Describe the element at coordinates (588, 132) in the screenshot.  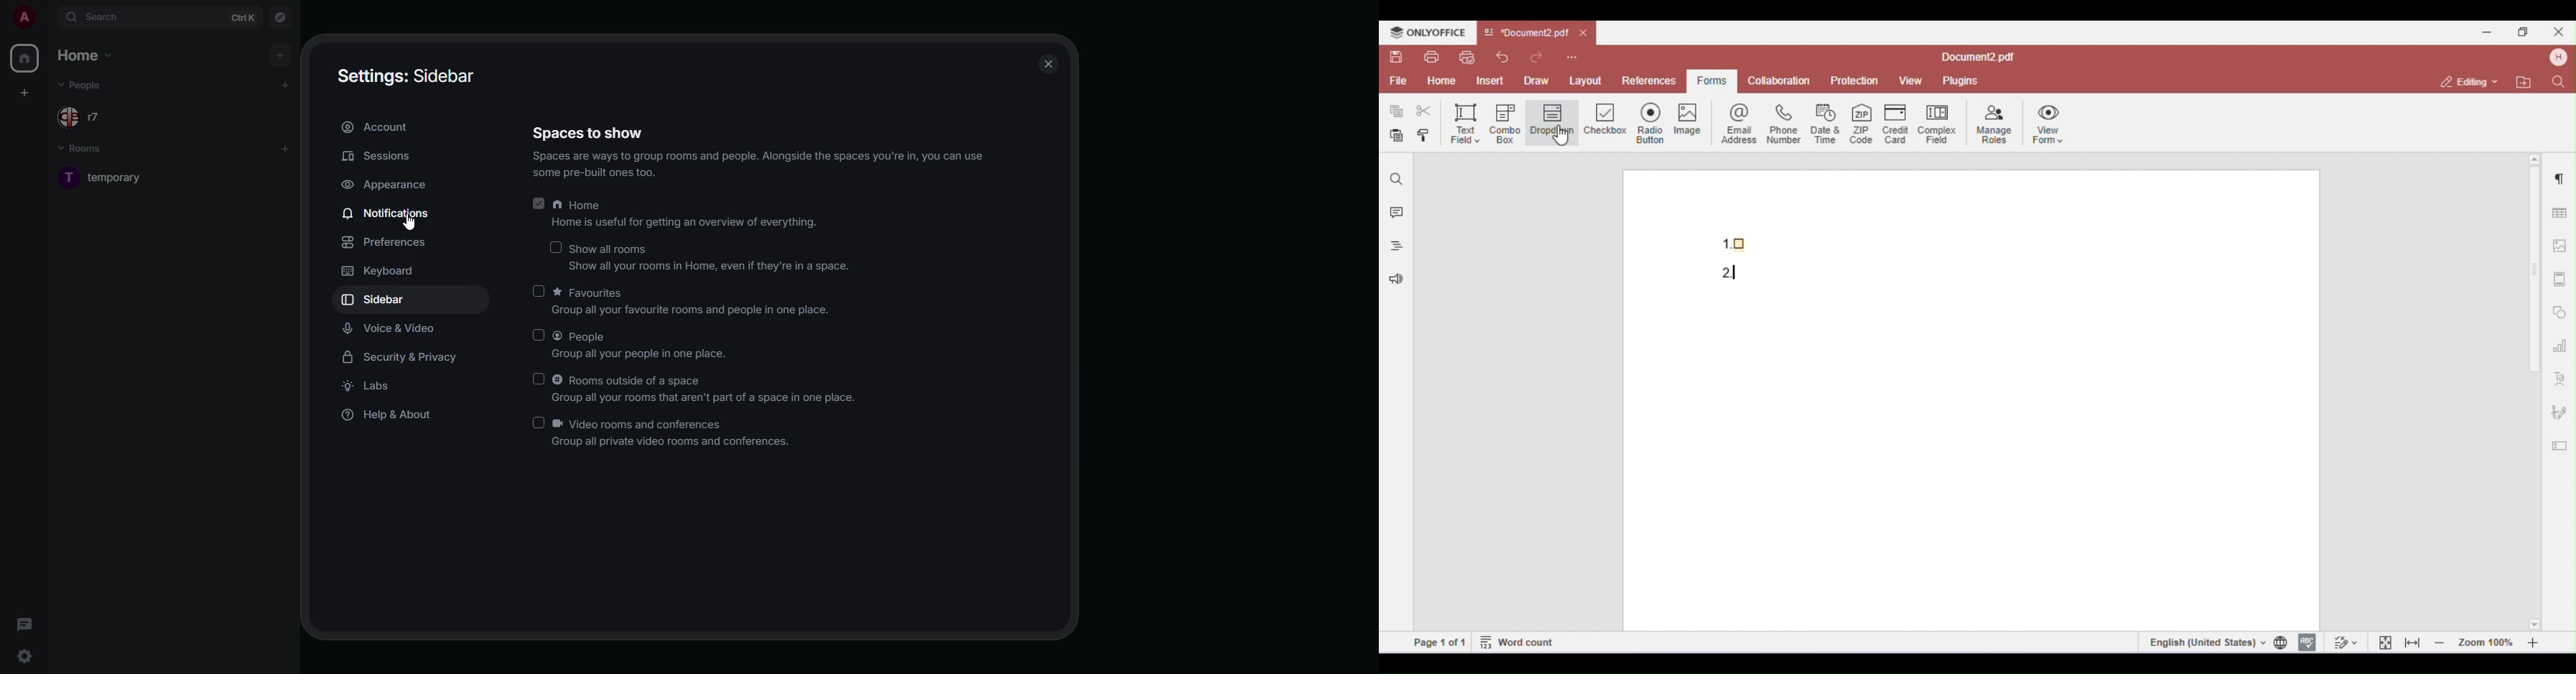
I see `spaces to show` at that location.